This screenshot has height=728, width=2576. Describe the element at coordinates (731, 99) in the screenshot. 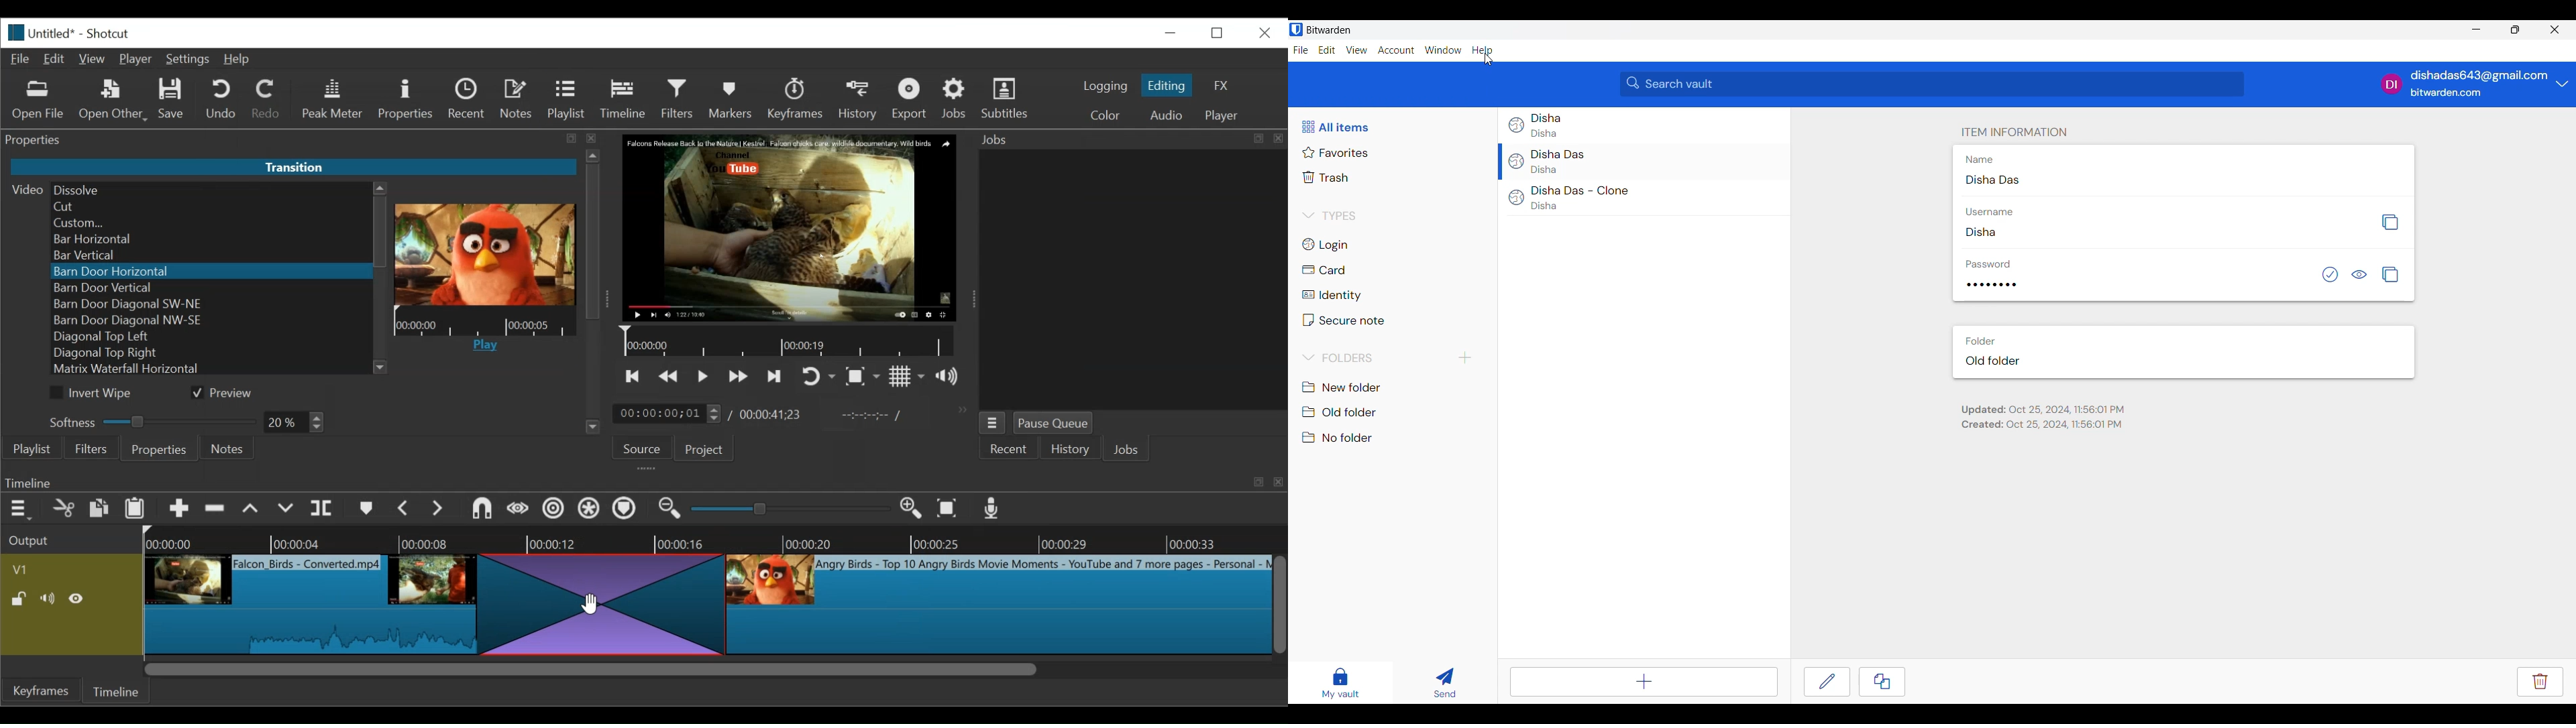

I see `Markers` at that location.